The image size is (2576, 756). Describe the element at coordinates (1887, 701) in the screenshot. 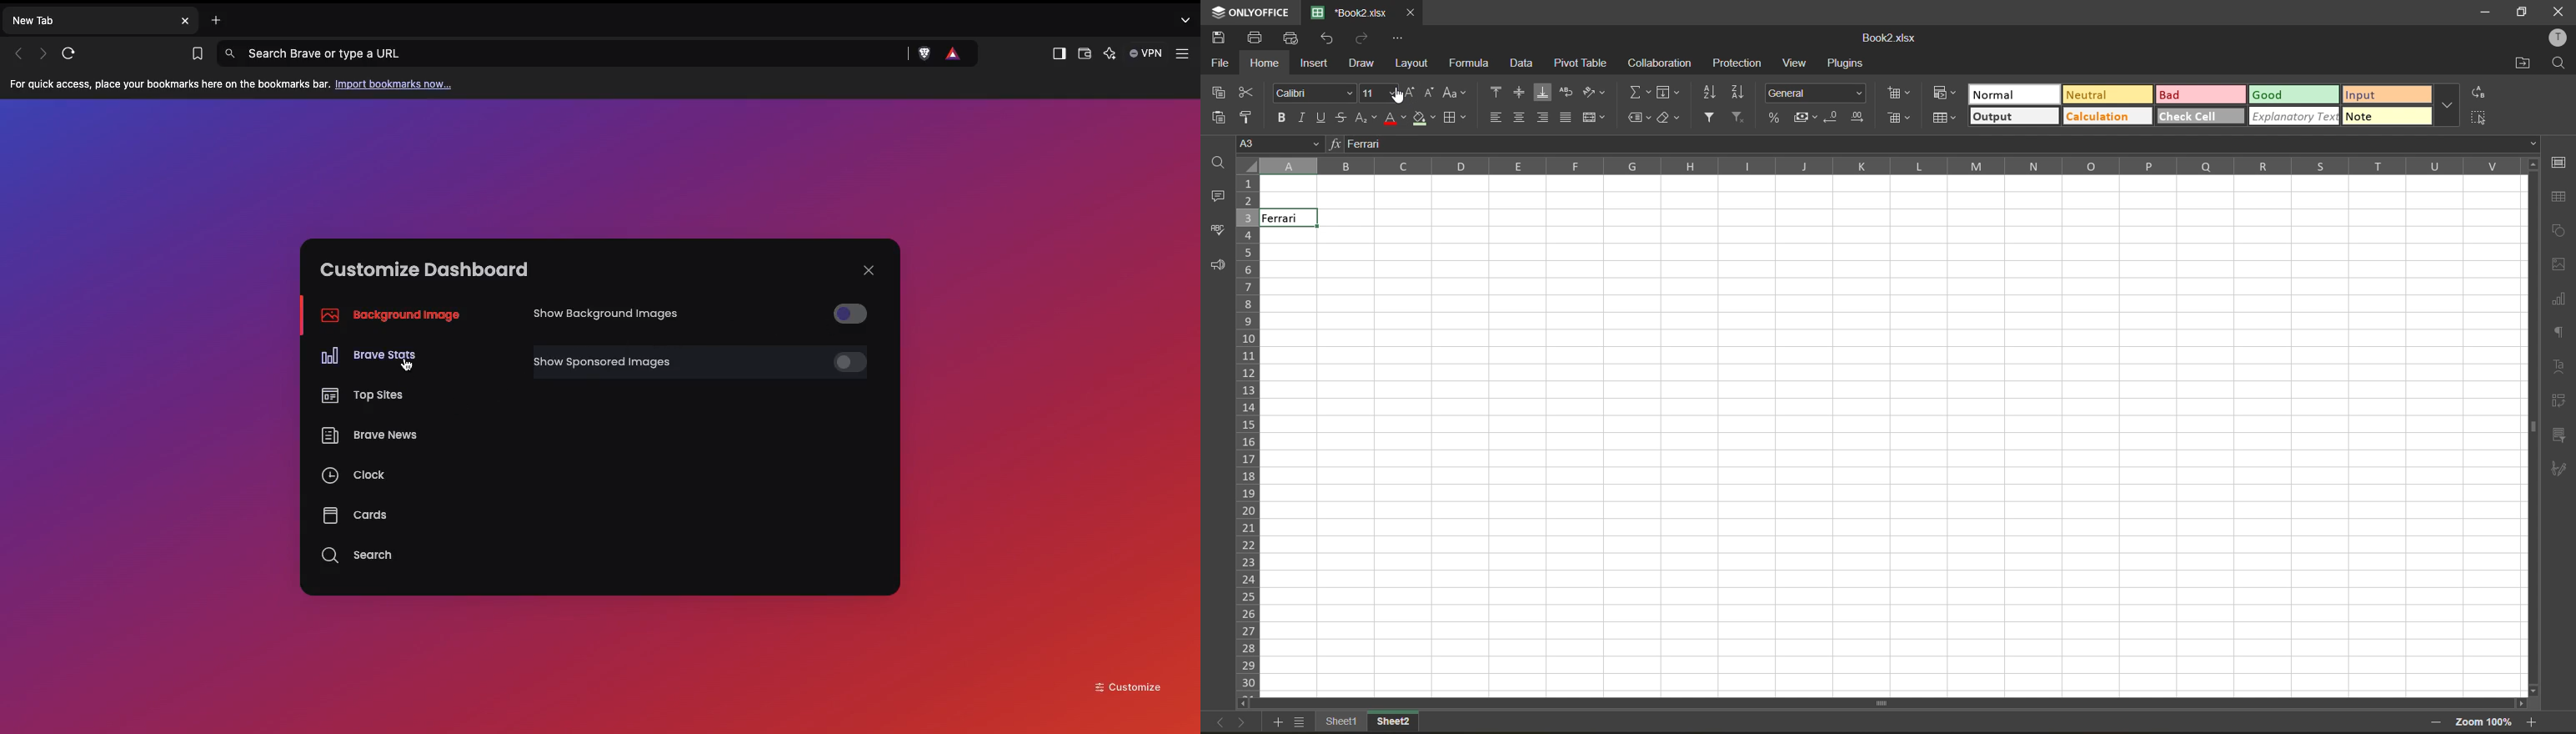

I see `Vertical Scrollbar` at that location.